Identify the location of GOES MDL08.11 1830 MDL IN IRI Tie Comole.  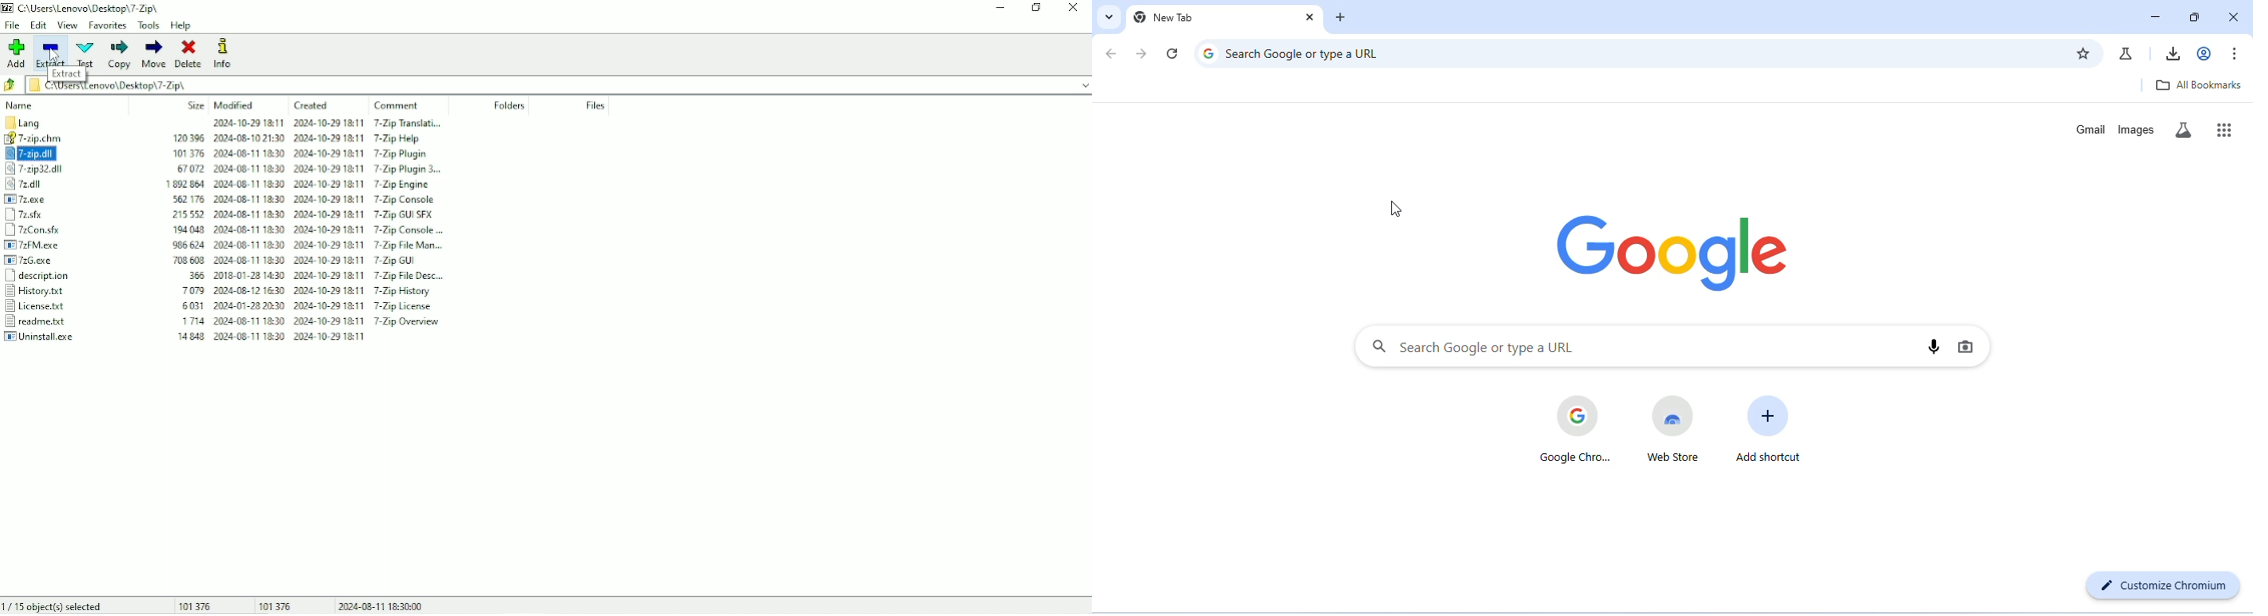
(317, 227).